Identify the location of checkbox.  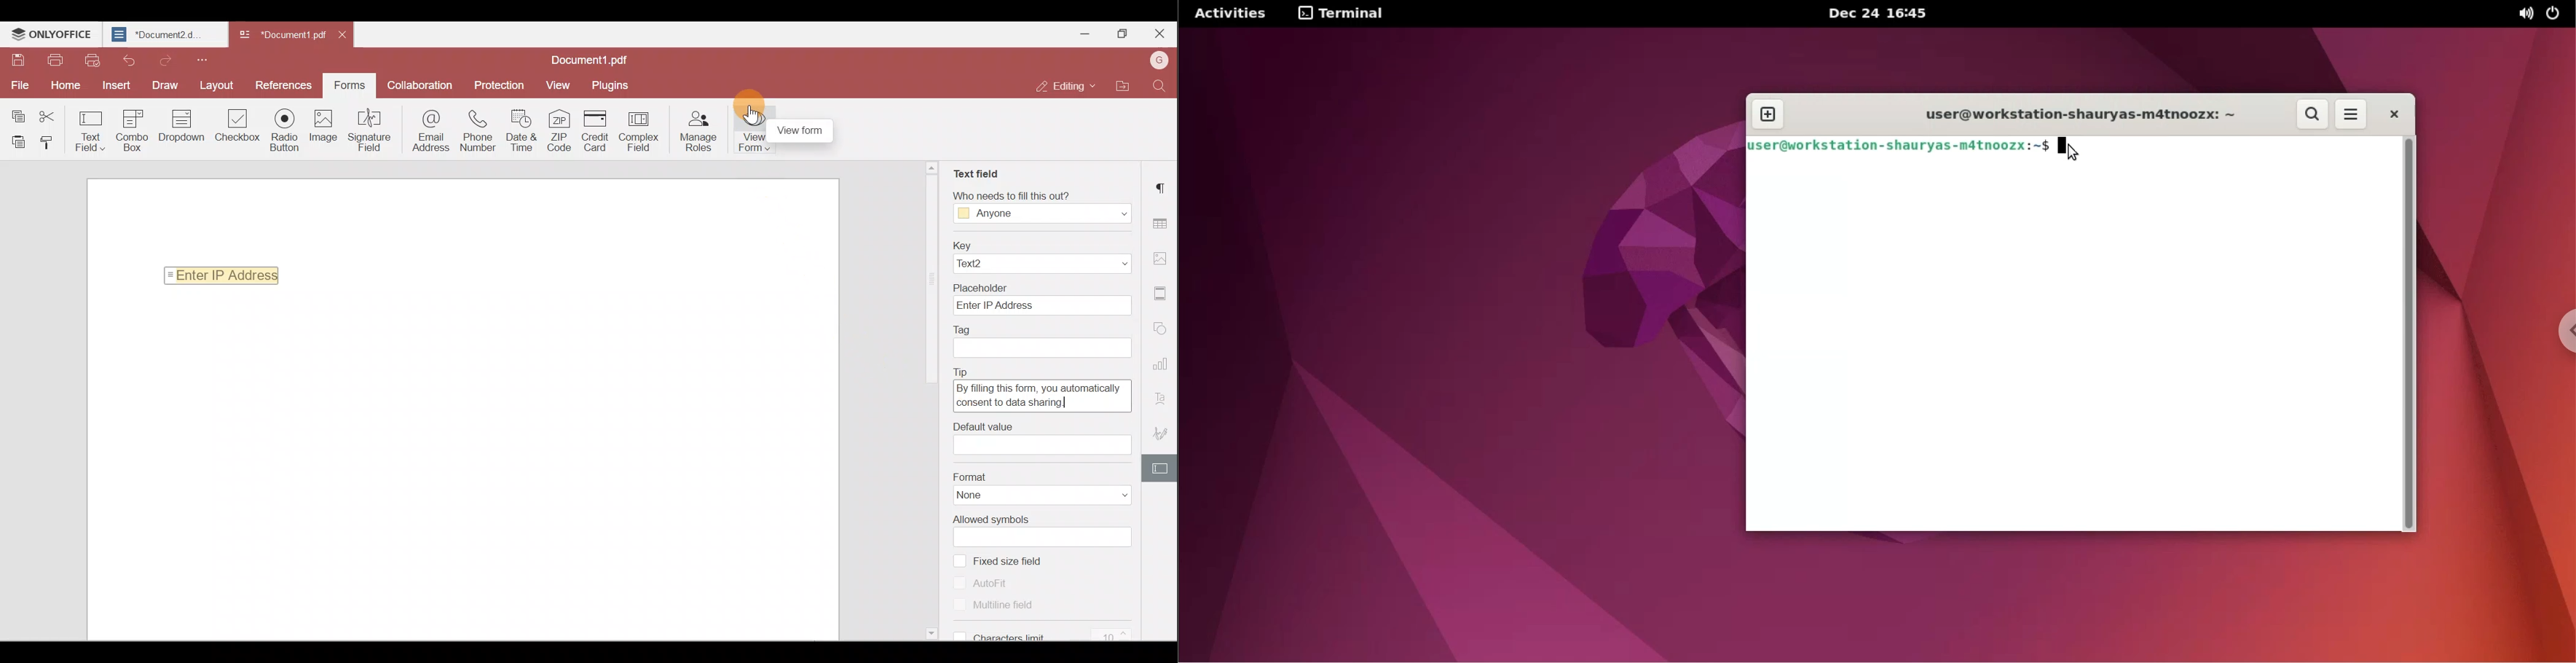
(957, 634).